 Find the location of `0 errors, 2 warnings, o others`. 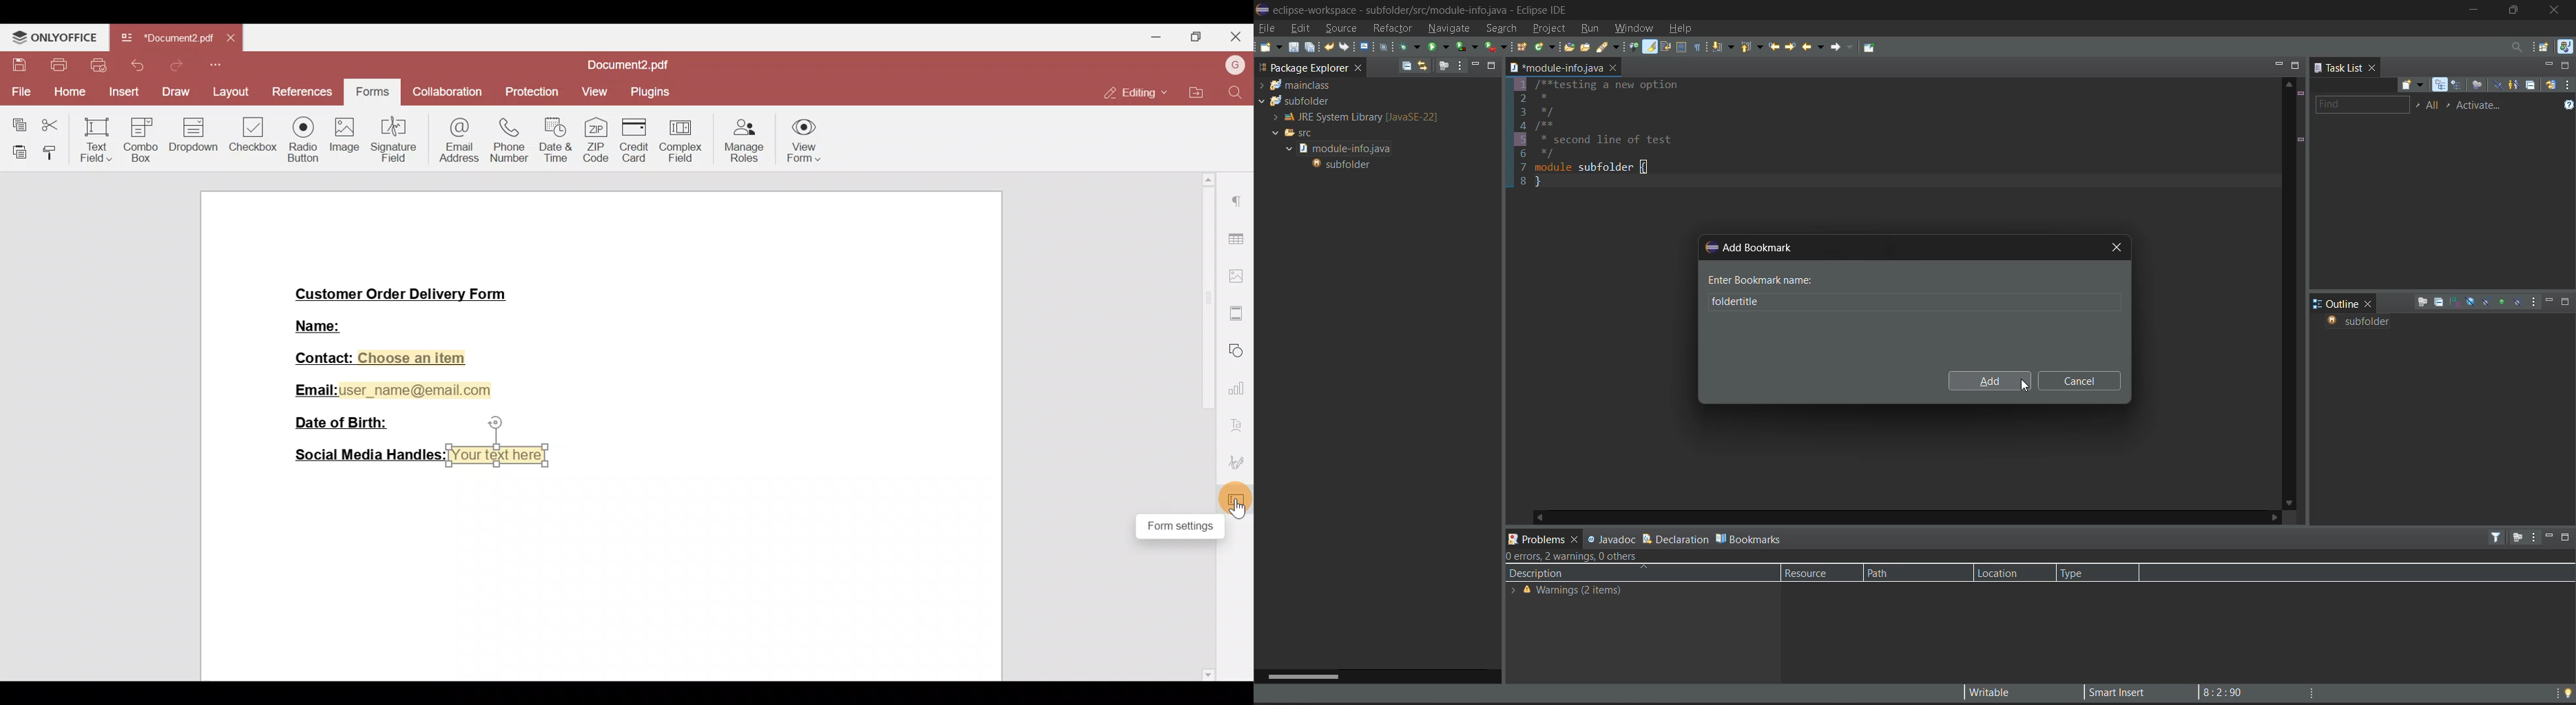

0 errors, 2 warnings, o others is located at coordinates (1581, 556).